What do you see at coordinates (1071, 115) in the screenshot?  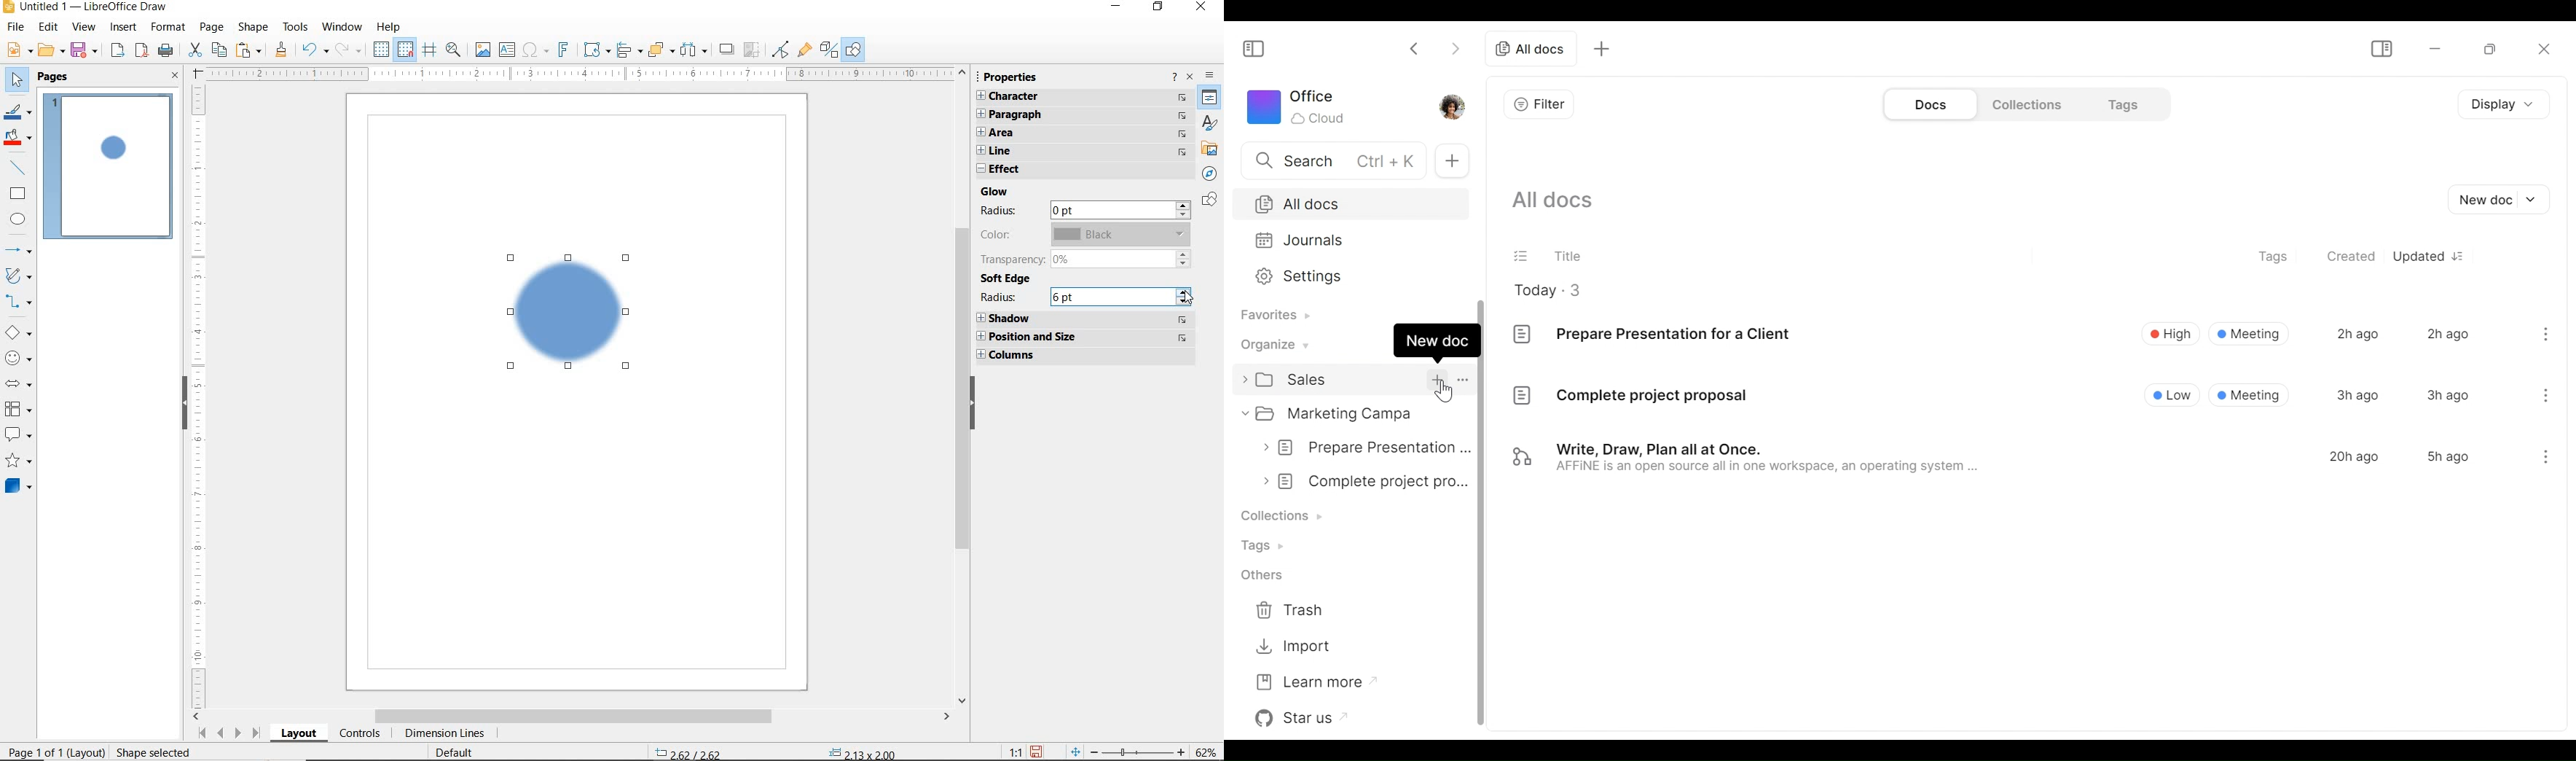 I see `PARAGRAPH` at bounding box center [1071, 115].